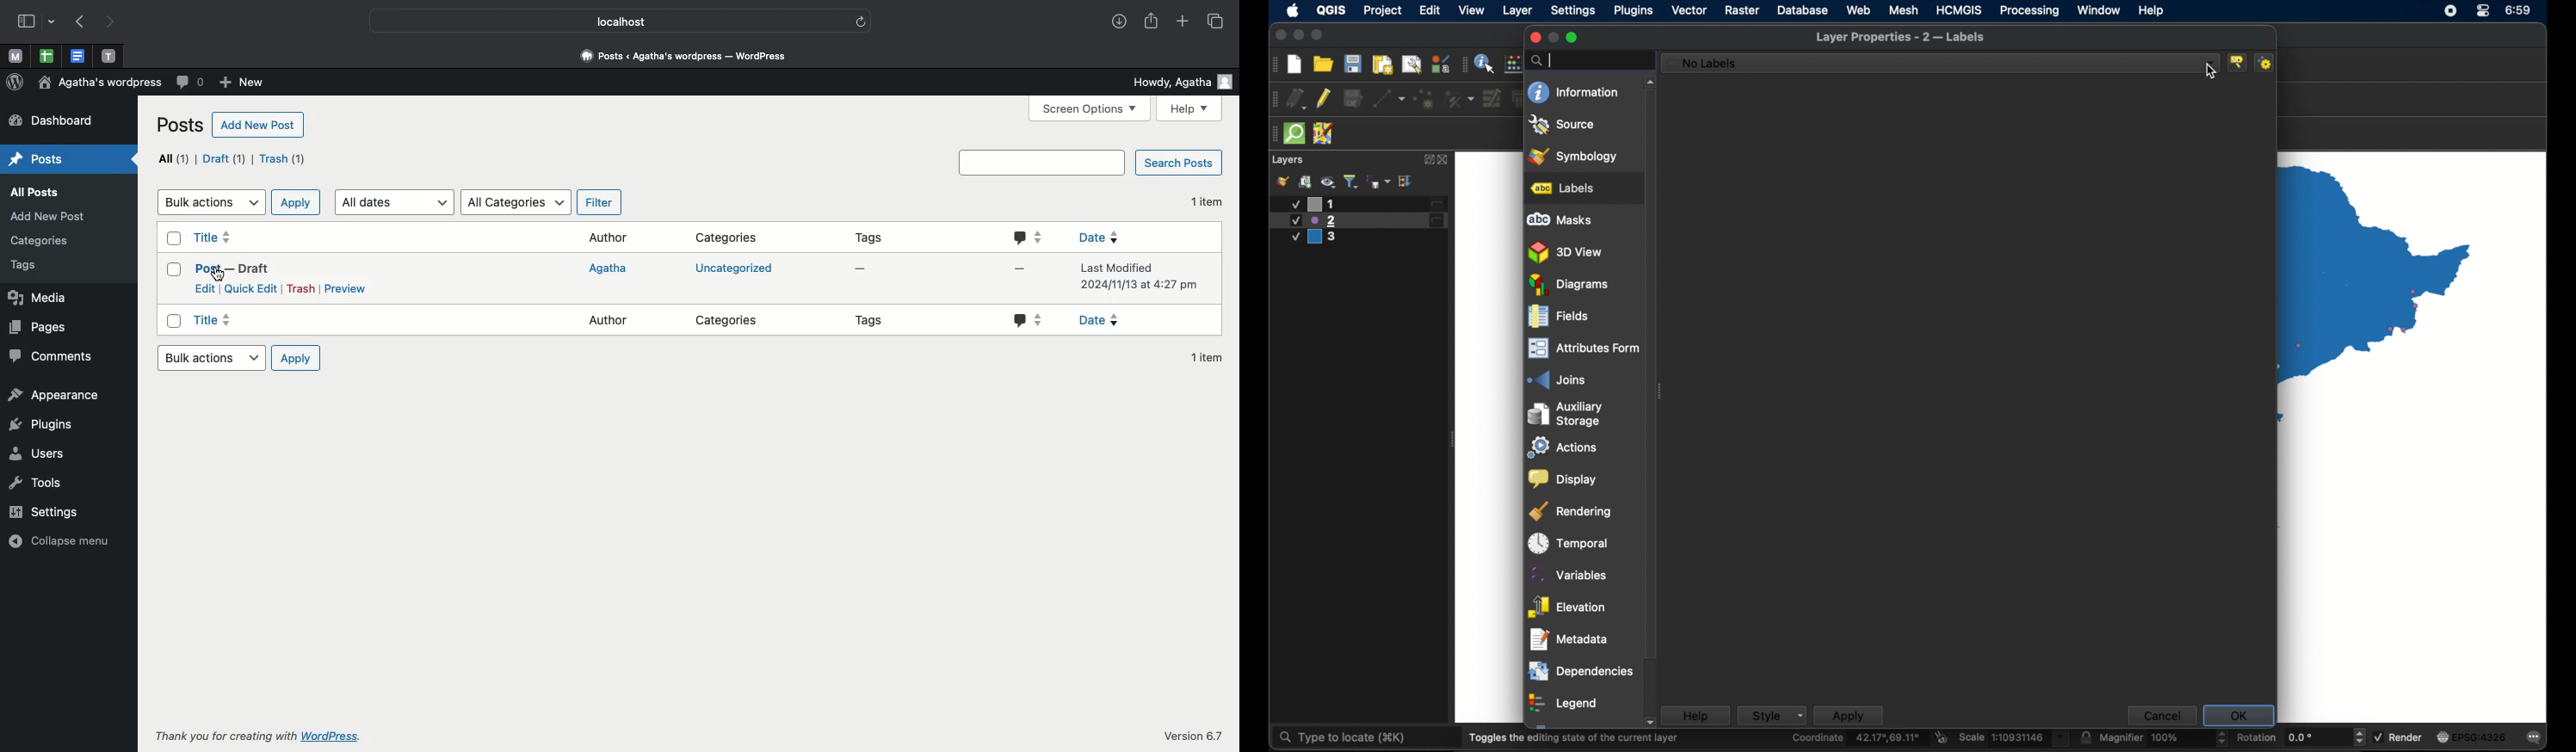 This screenshot has height=756, width=2576. What do you see at coordinates (300, 288) in the screenshot?
I see `Trash` at bounding box center [300, 288].